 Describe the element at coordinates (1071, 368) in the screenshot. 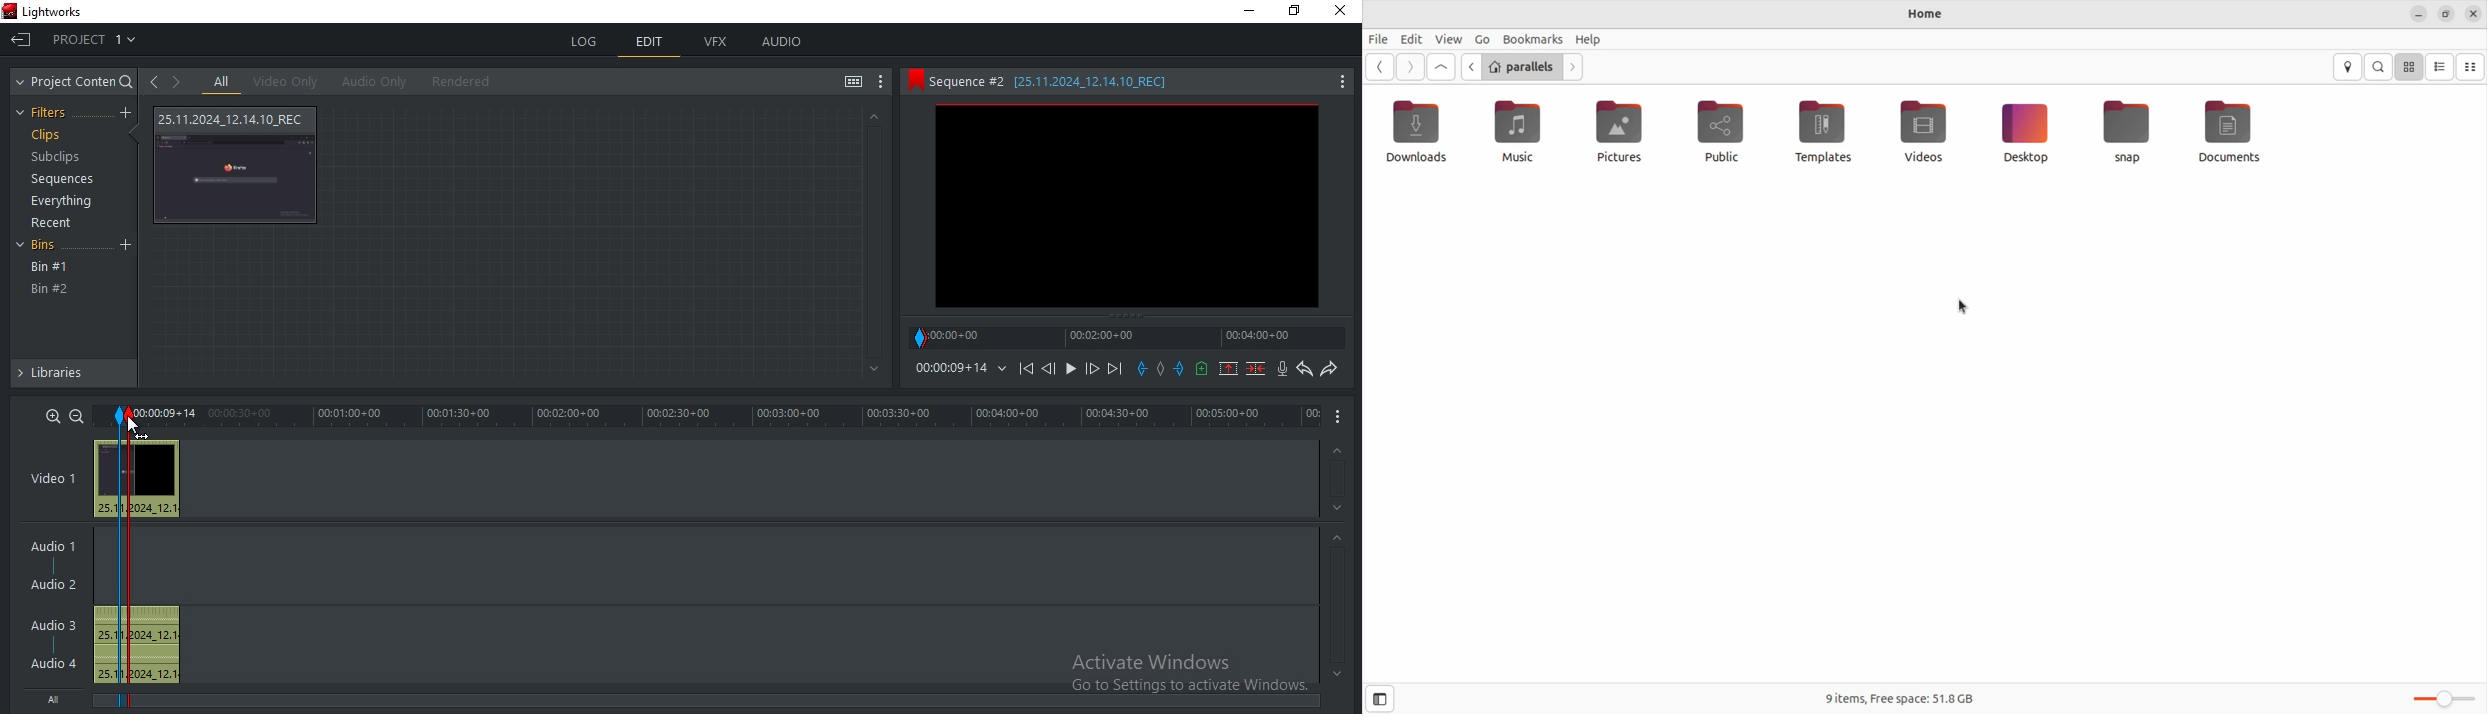

I see `Play` at that location.